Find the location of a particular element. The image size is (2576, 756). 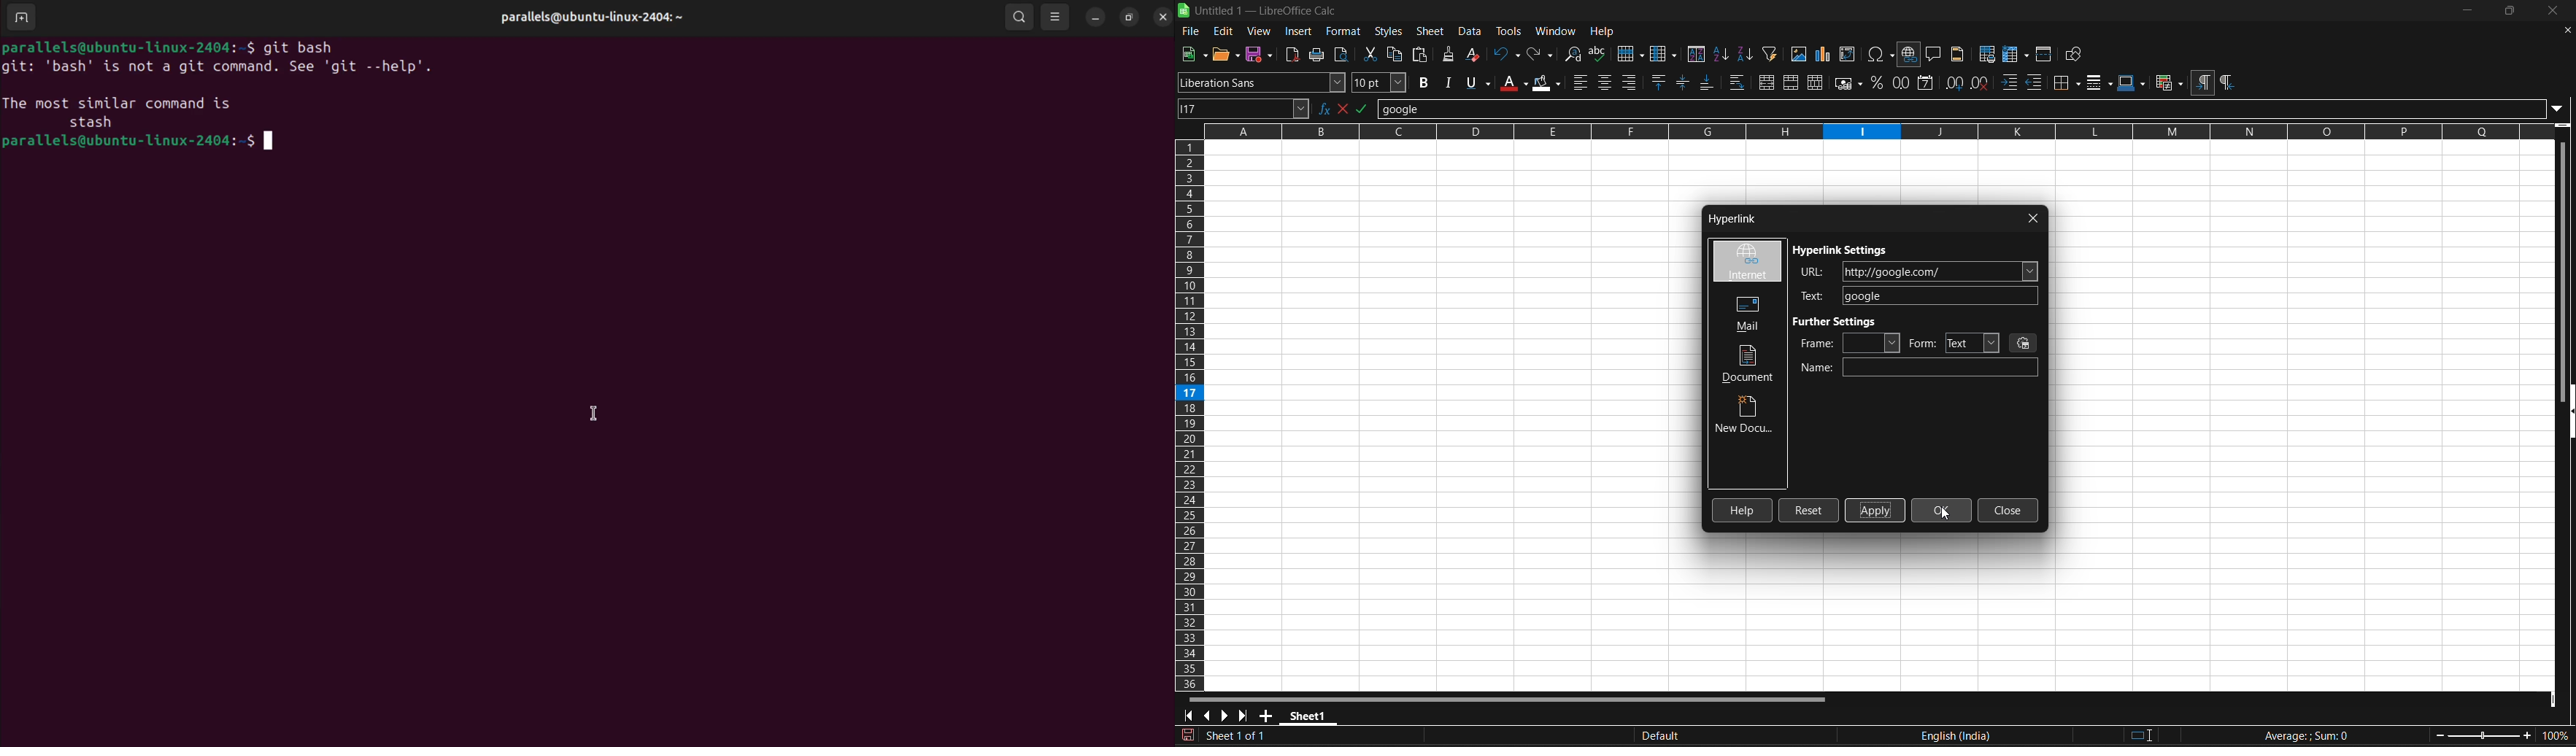

align top is located at coordinates (1661, 82).